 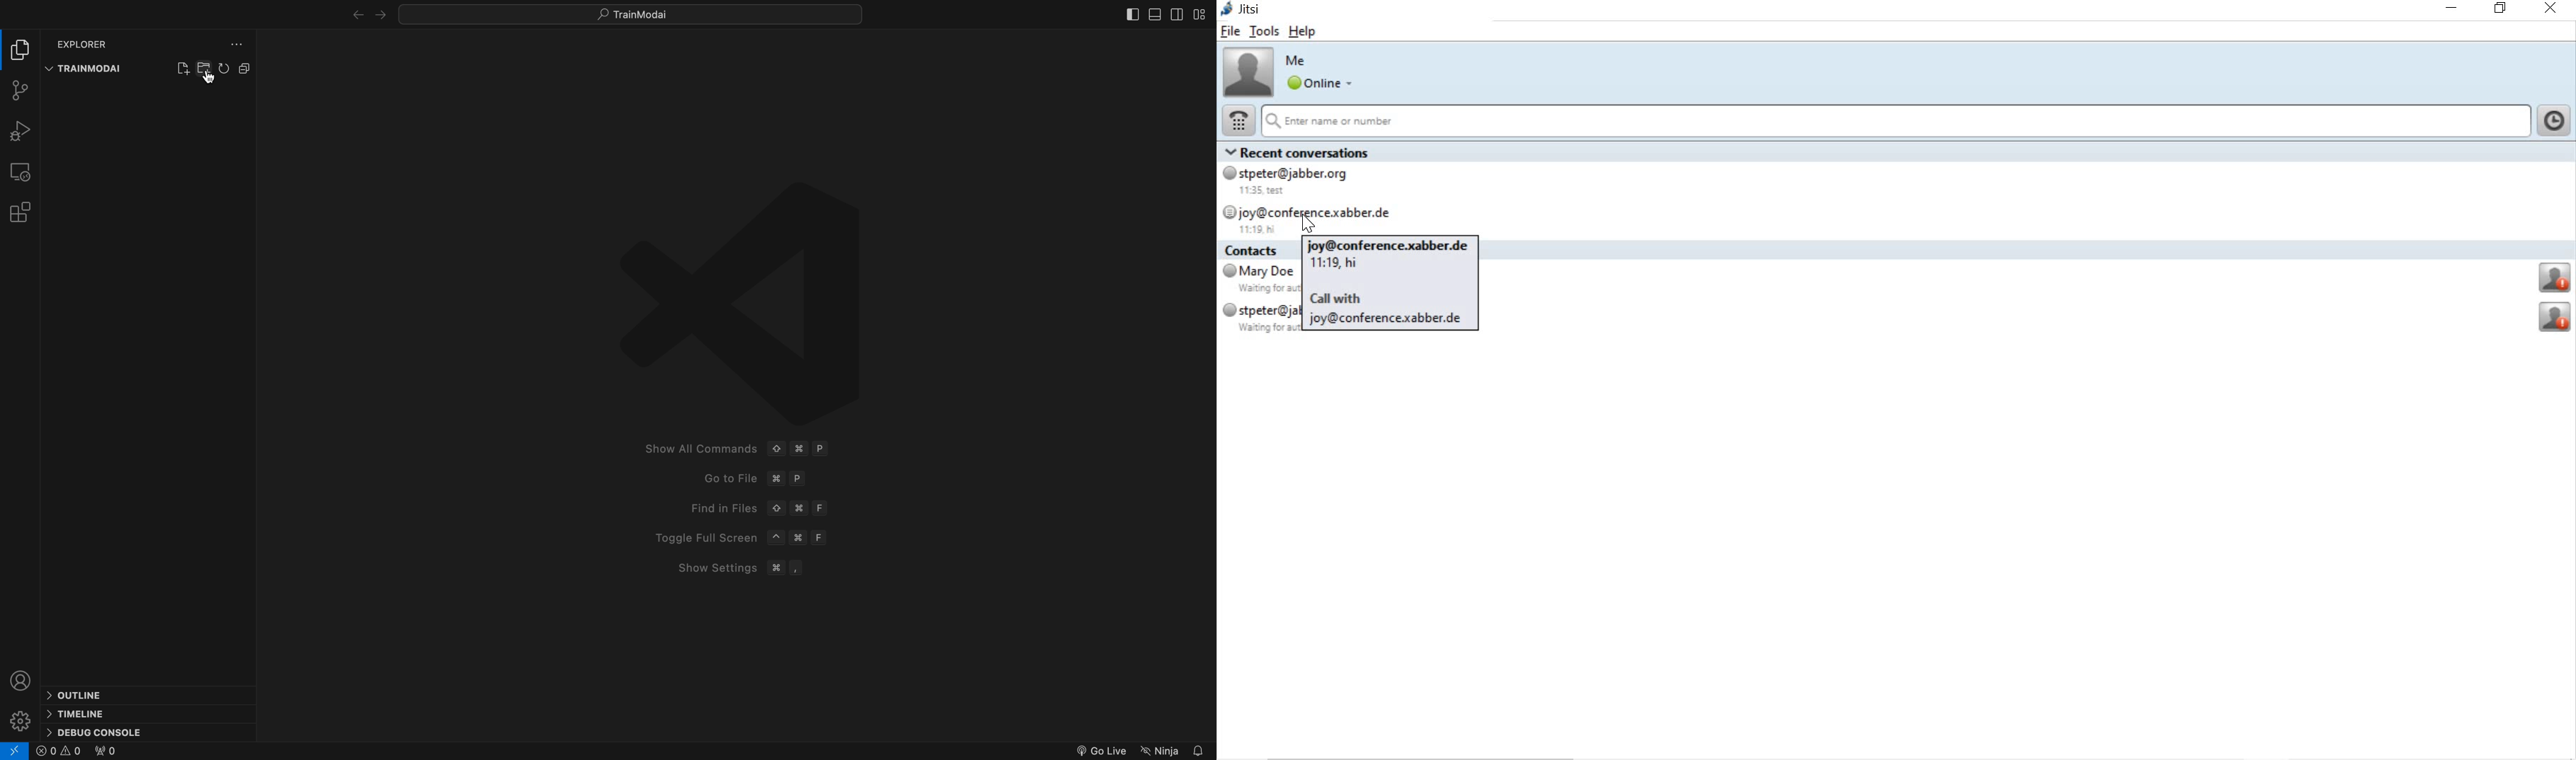 I want to click on help, so click(x=1302, y=34).